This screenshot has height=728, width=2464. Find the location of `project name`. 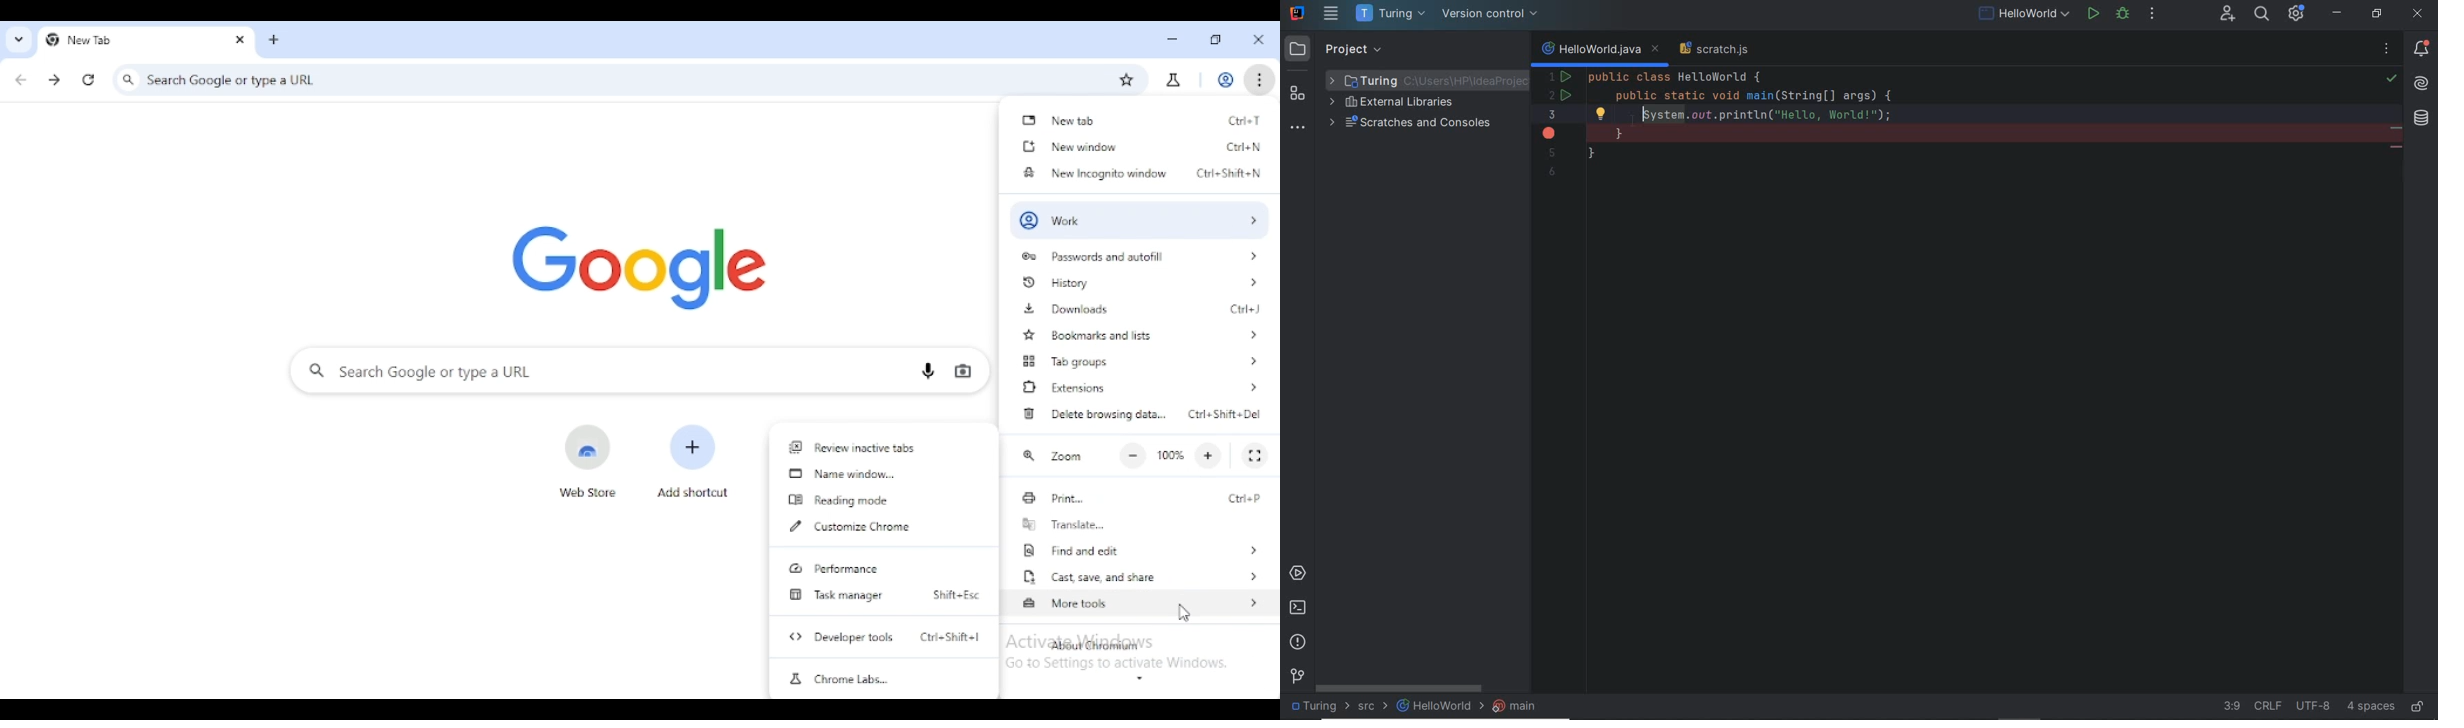

project name is located at coordinates (1389, 14).